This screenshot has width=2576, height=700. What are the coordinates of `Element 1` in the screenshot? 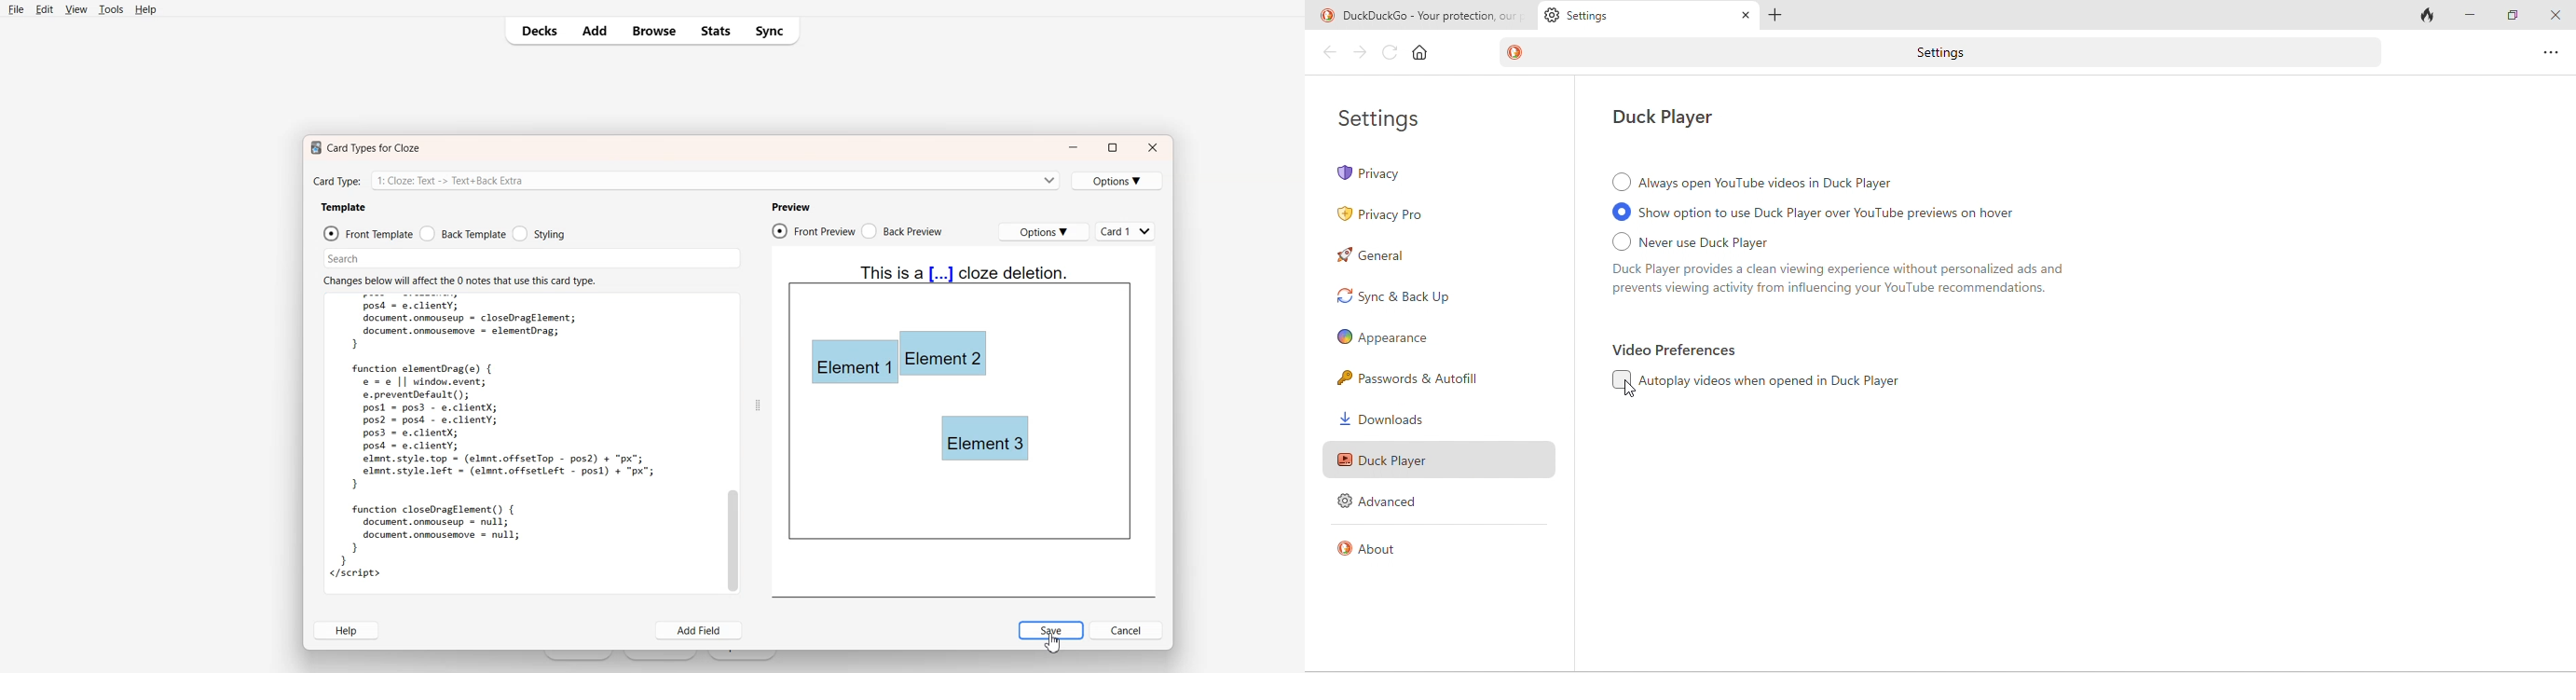 It's located at (853, 364).